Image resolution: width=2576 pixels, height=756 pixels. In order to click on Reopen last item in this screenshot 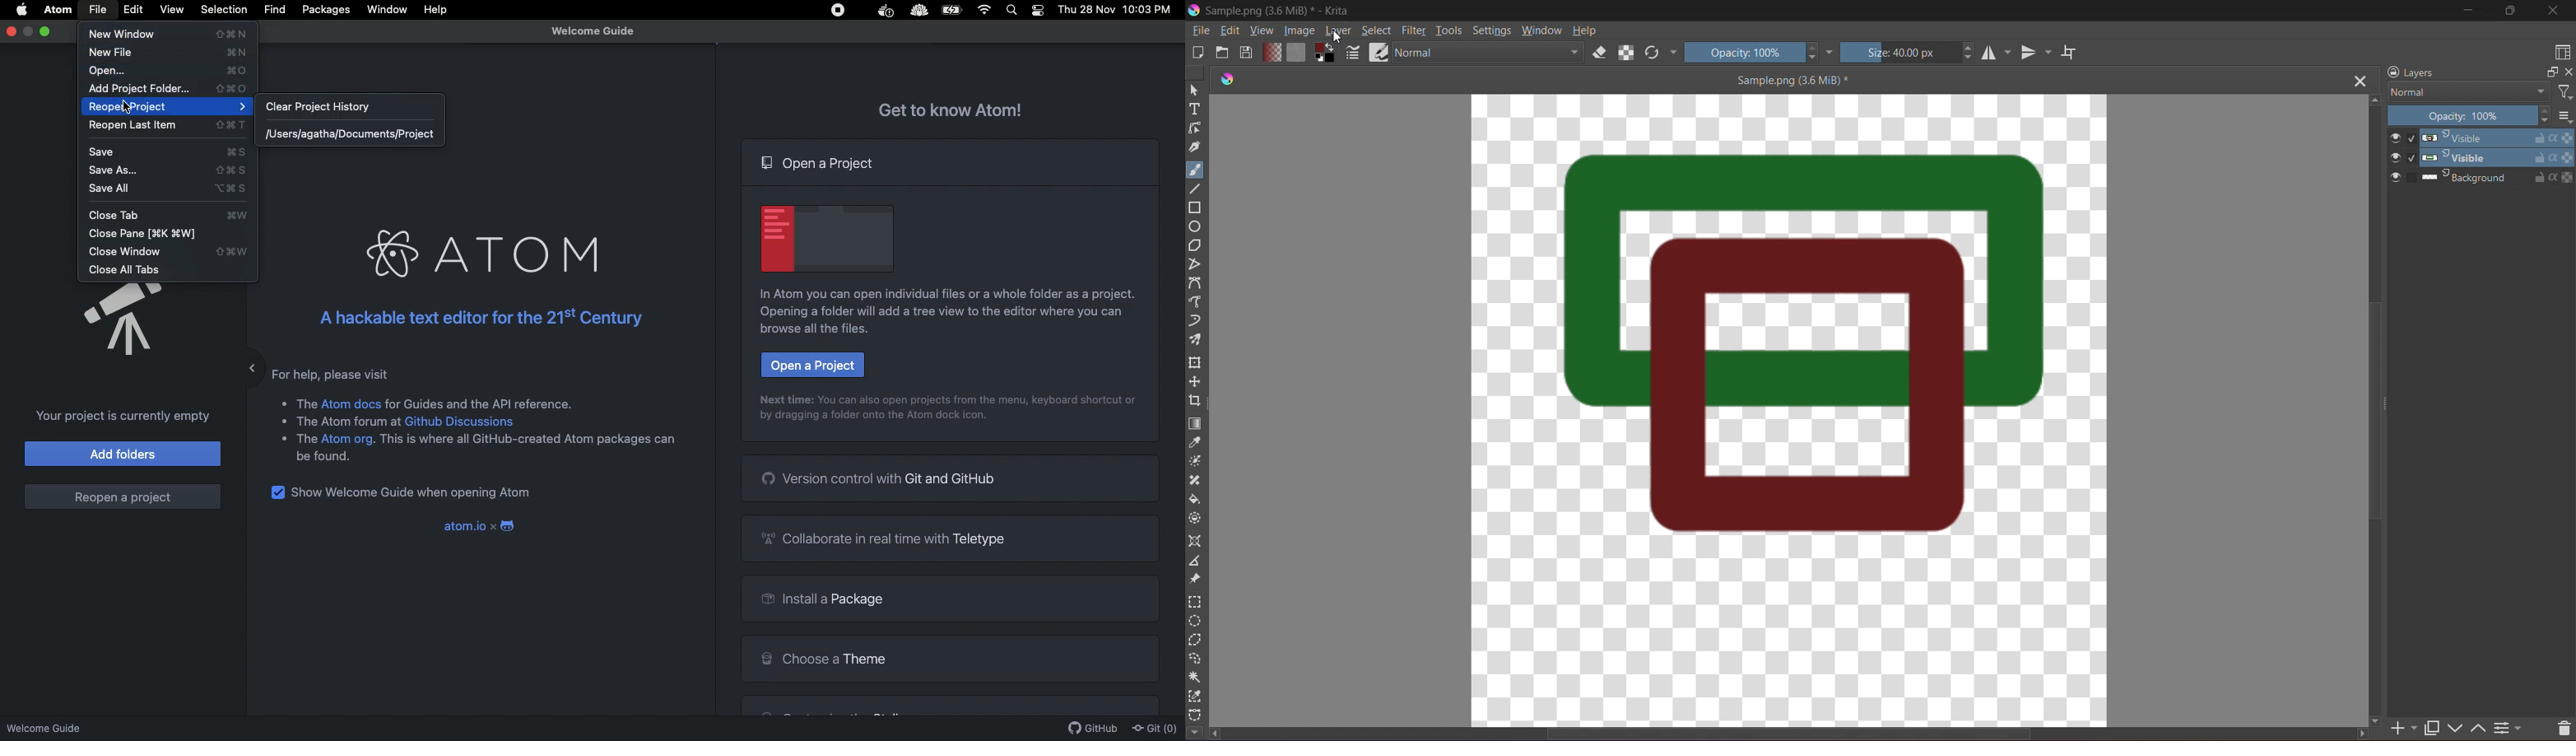, I will do `click(168, 127)`.